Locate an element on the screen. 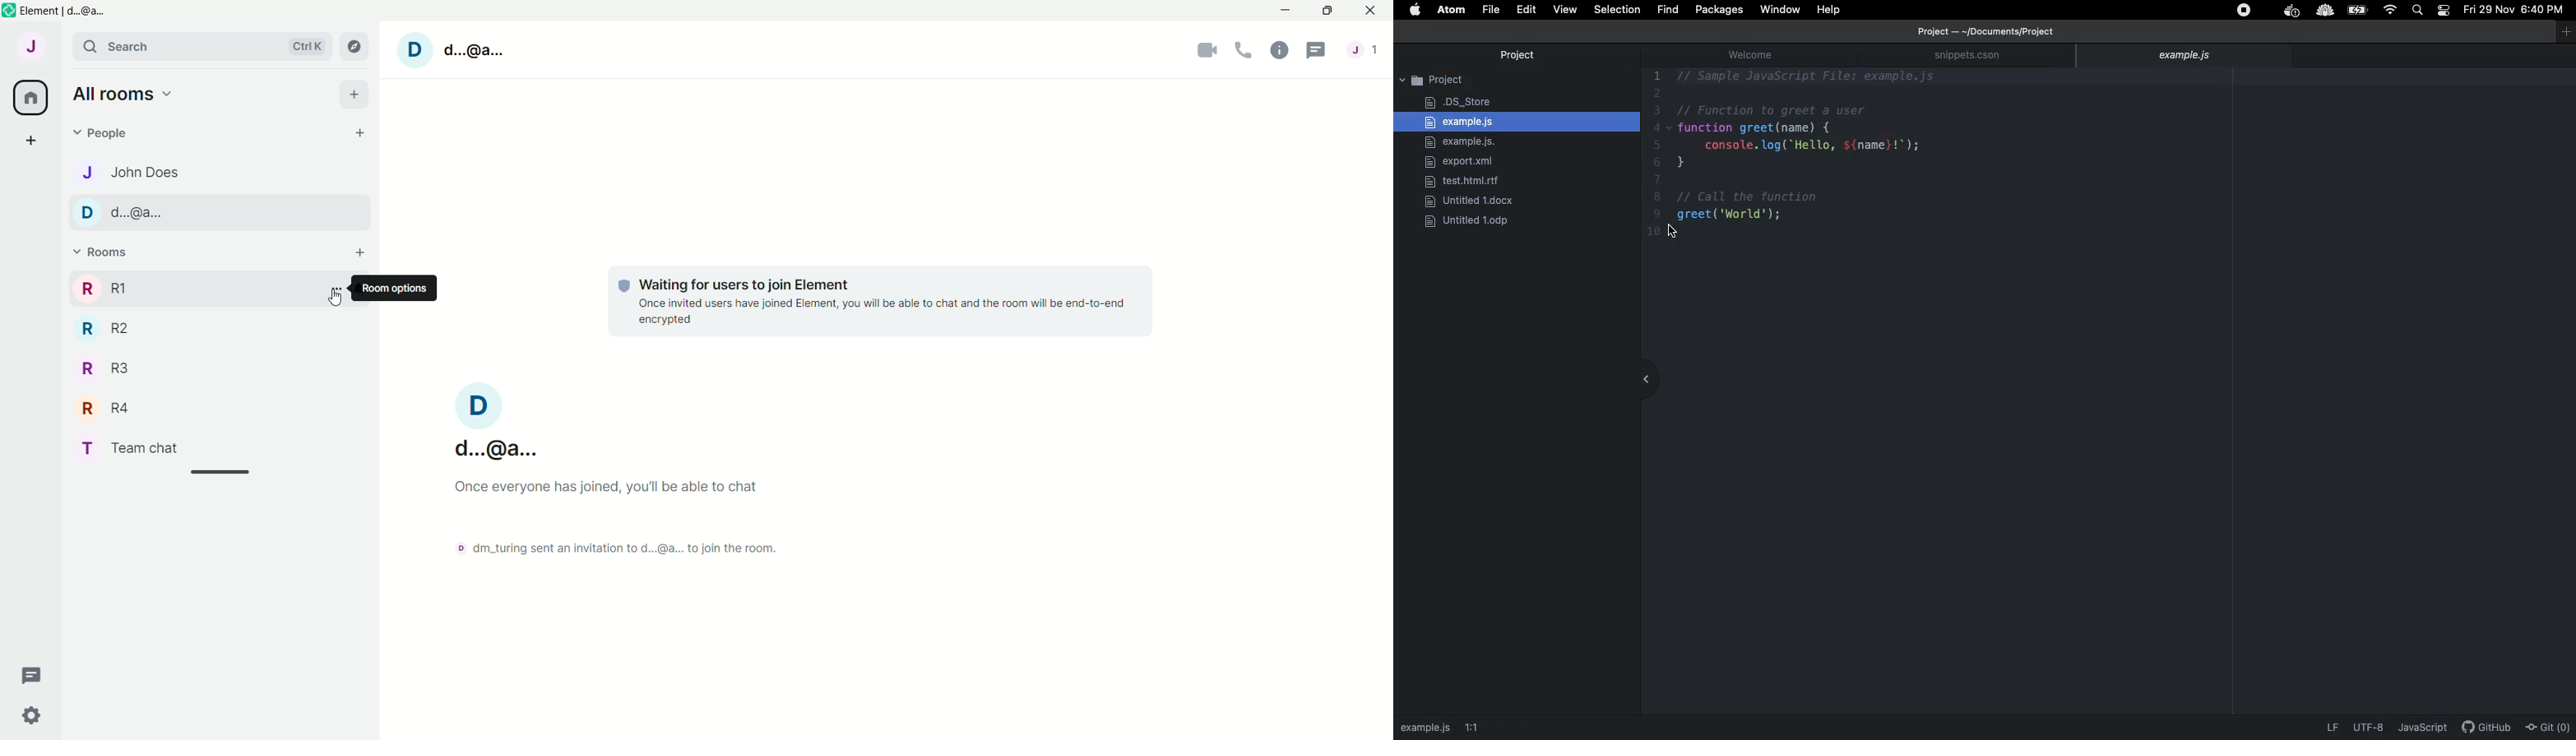  R R4 is located at coordinates (123, 408).